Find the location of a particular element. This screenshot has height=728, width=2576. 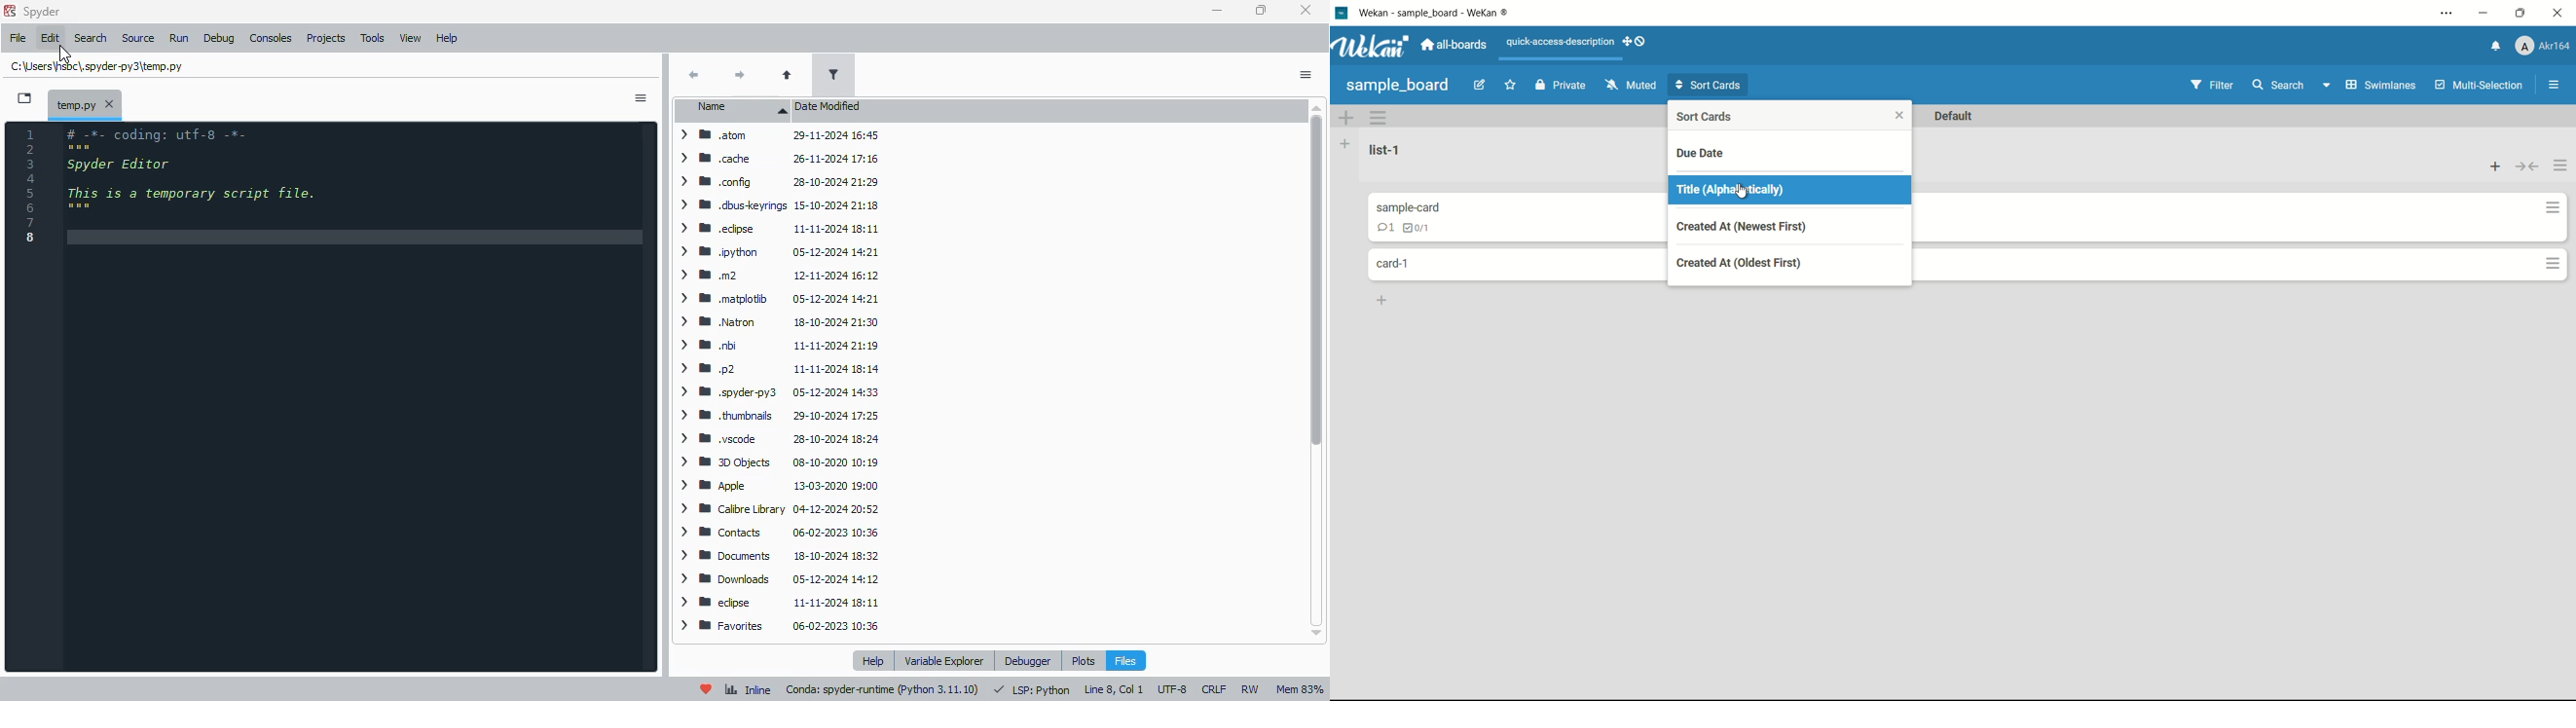

mem 83% is located at coordinates (1299, 689).